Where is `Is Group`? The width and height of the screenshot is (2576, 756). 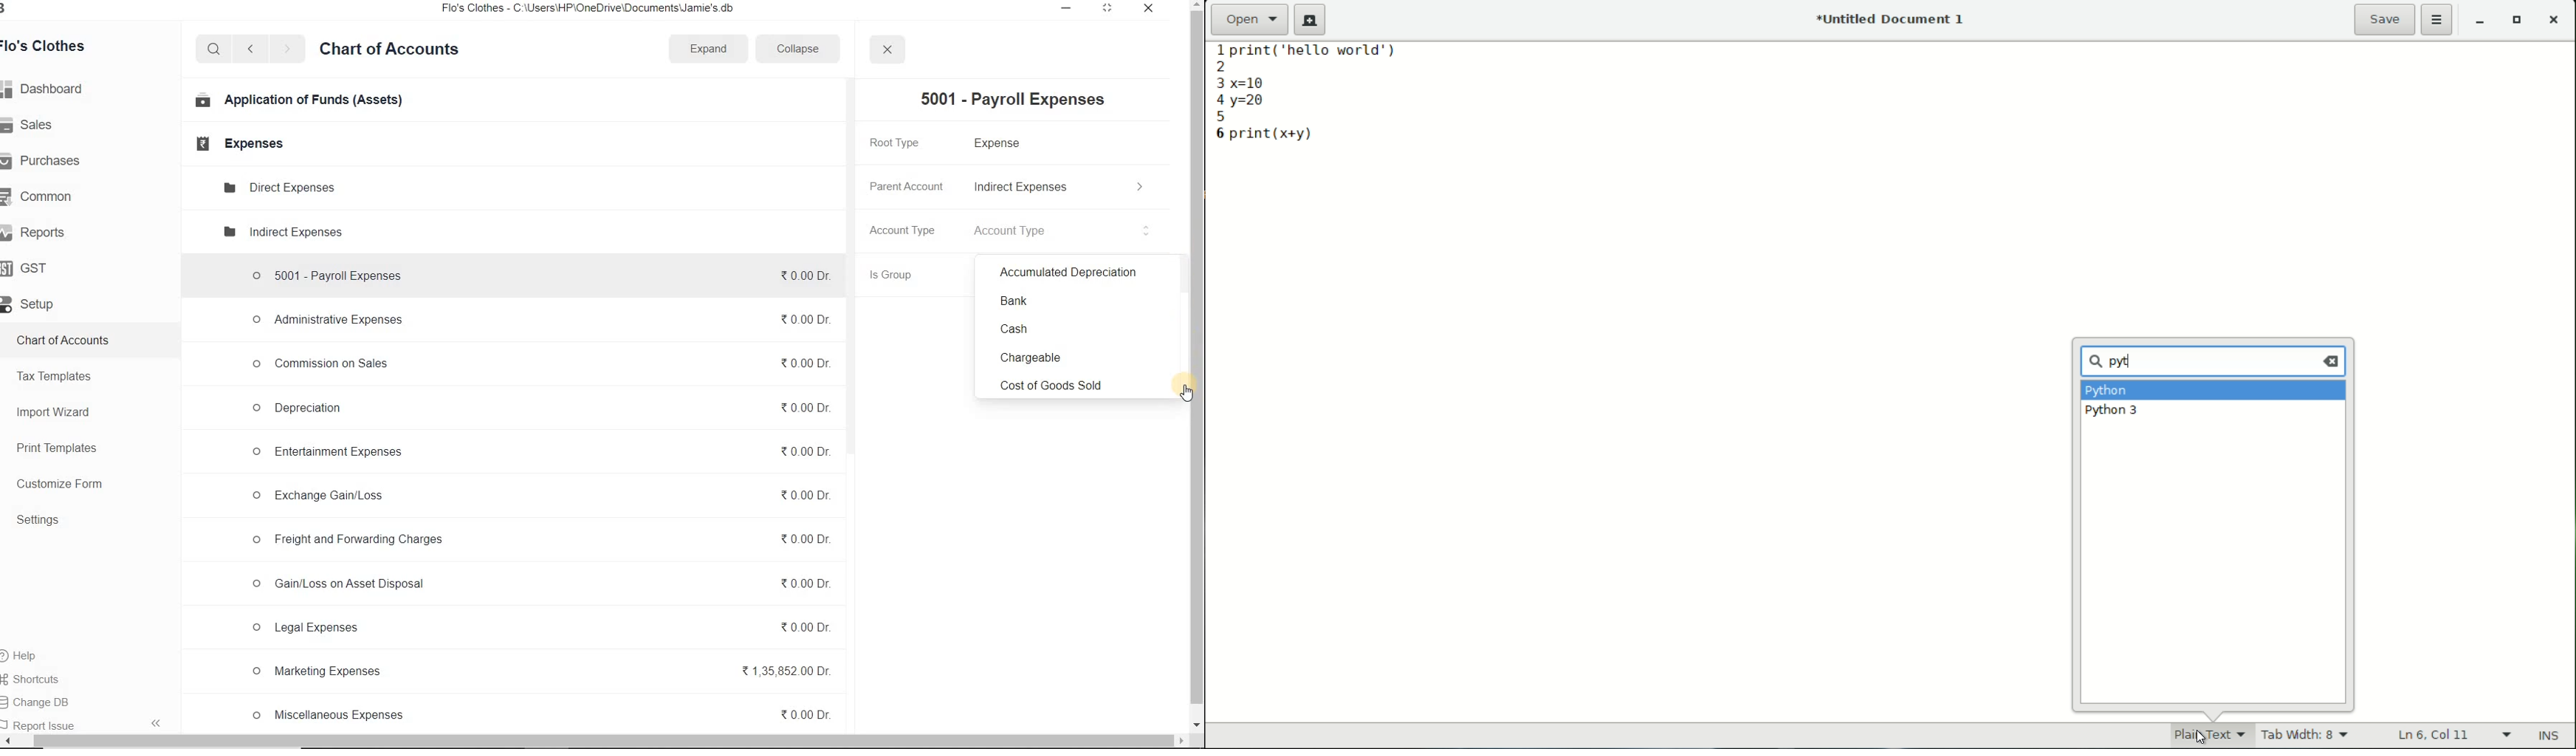
Is Group is located at coordinates (903, 275).